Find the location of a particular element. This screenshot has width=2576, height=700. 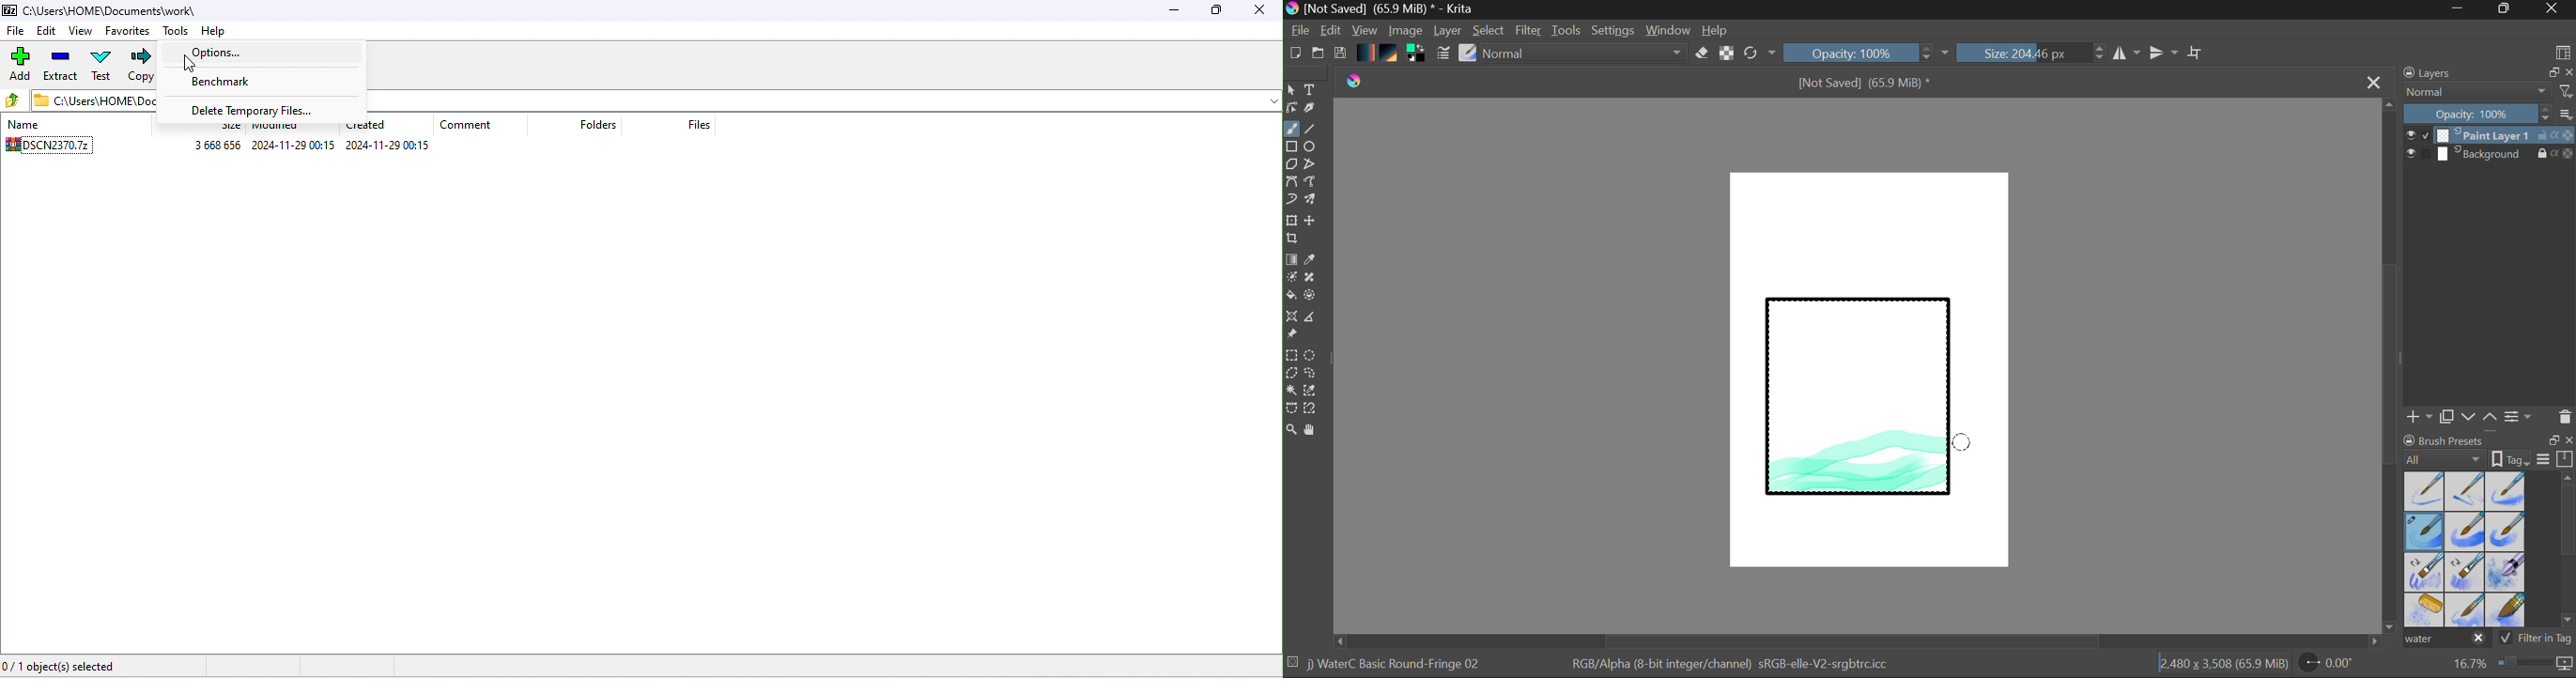

Water C - Grunge is located at coordinates (2507, 532).